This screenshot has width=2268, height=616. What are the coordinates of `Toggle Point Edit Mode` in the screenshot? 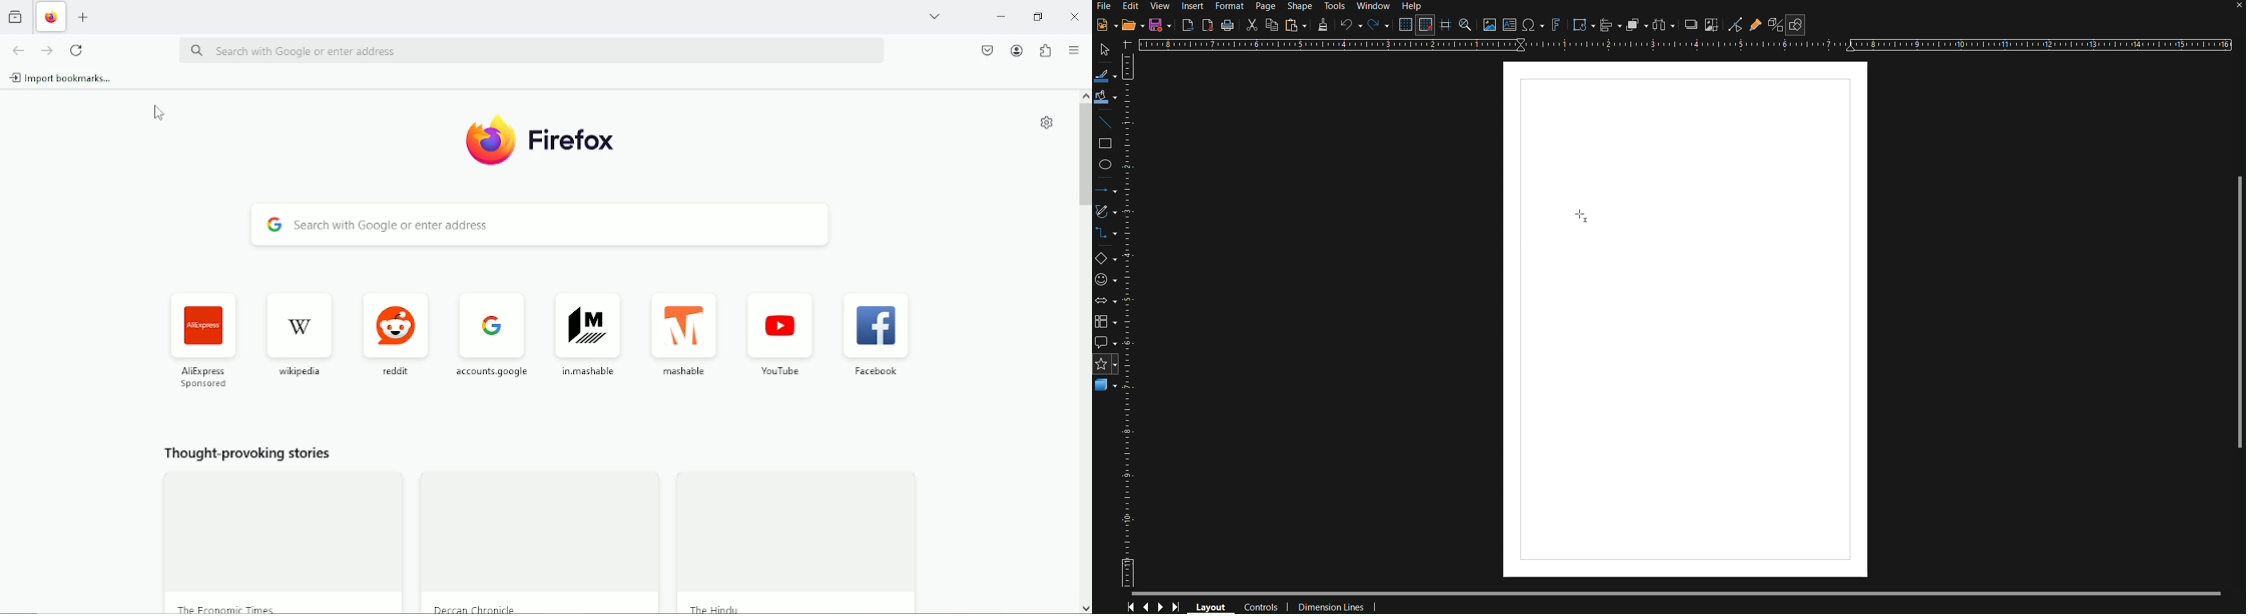 It's located at (1736, 25).